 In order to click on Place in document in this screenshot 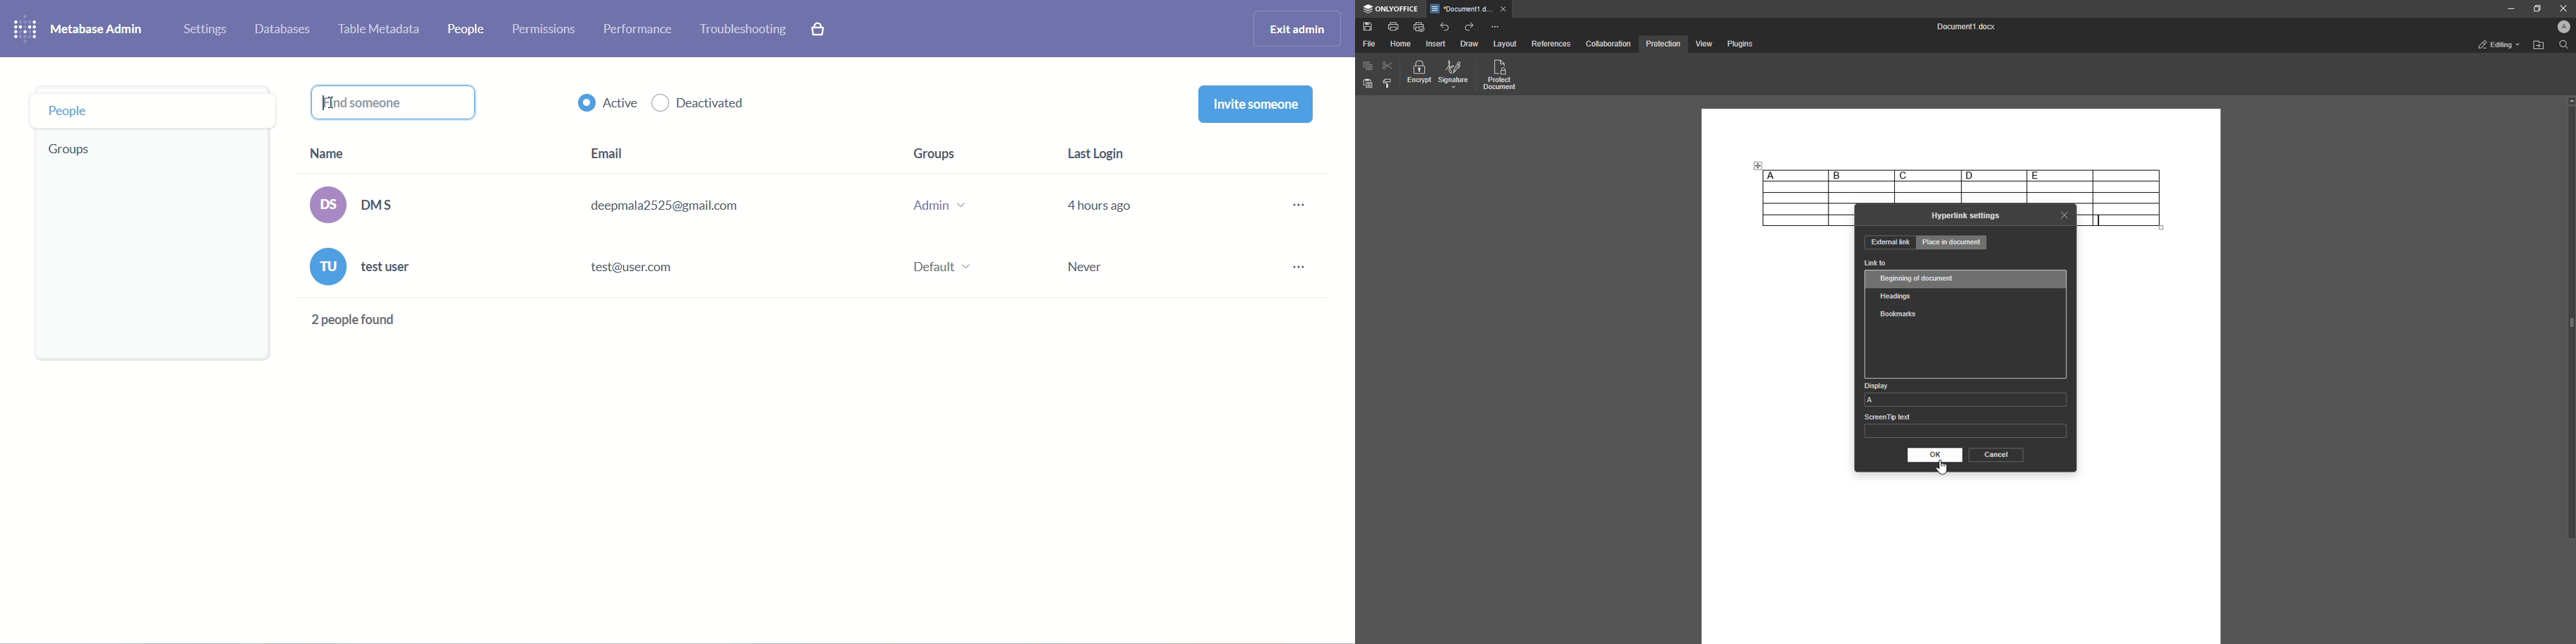, I will do `click(1953, 244)`.